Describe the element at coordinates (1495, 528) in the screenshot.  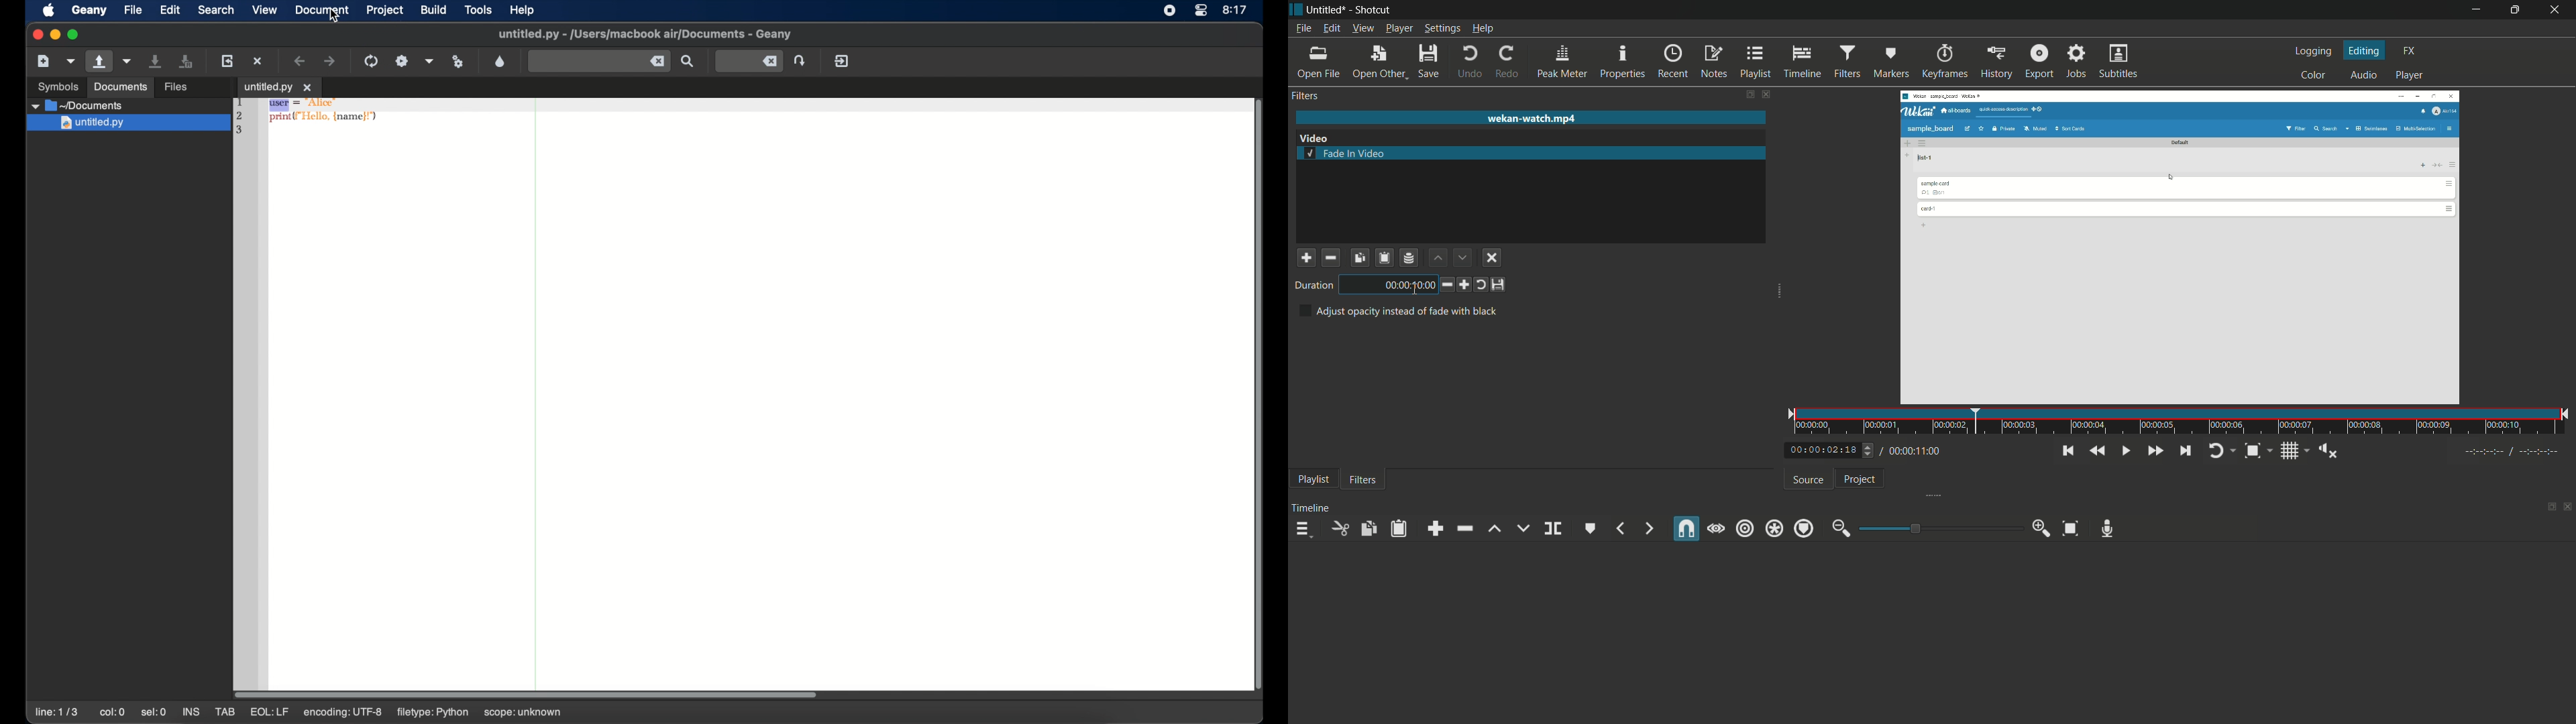
I see `lift` at that location.